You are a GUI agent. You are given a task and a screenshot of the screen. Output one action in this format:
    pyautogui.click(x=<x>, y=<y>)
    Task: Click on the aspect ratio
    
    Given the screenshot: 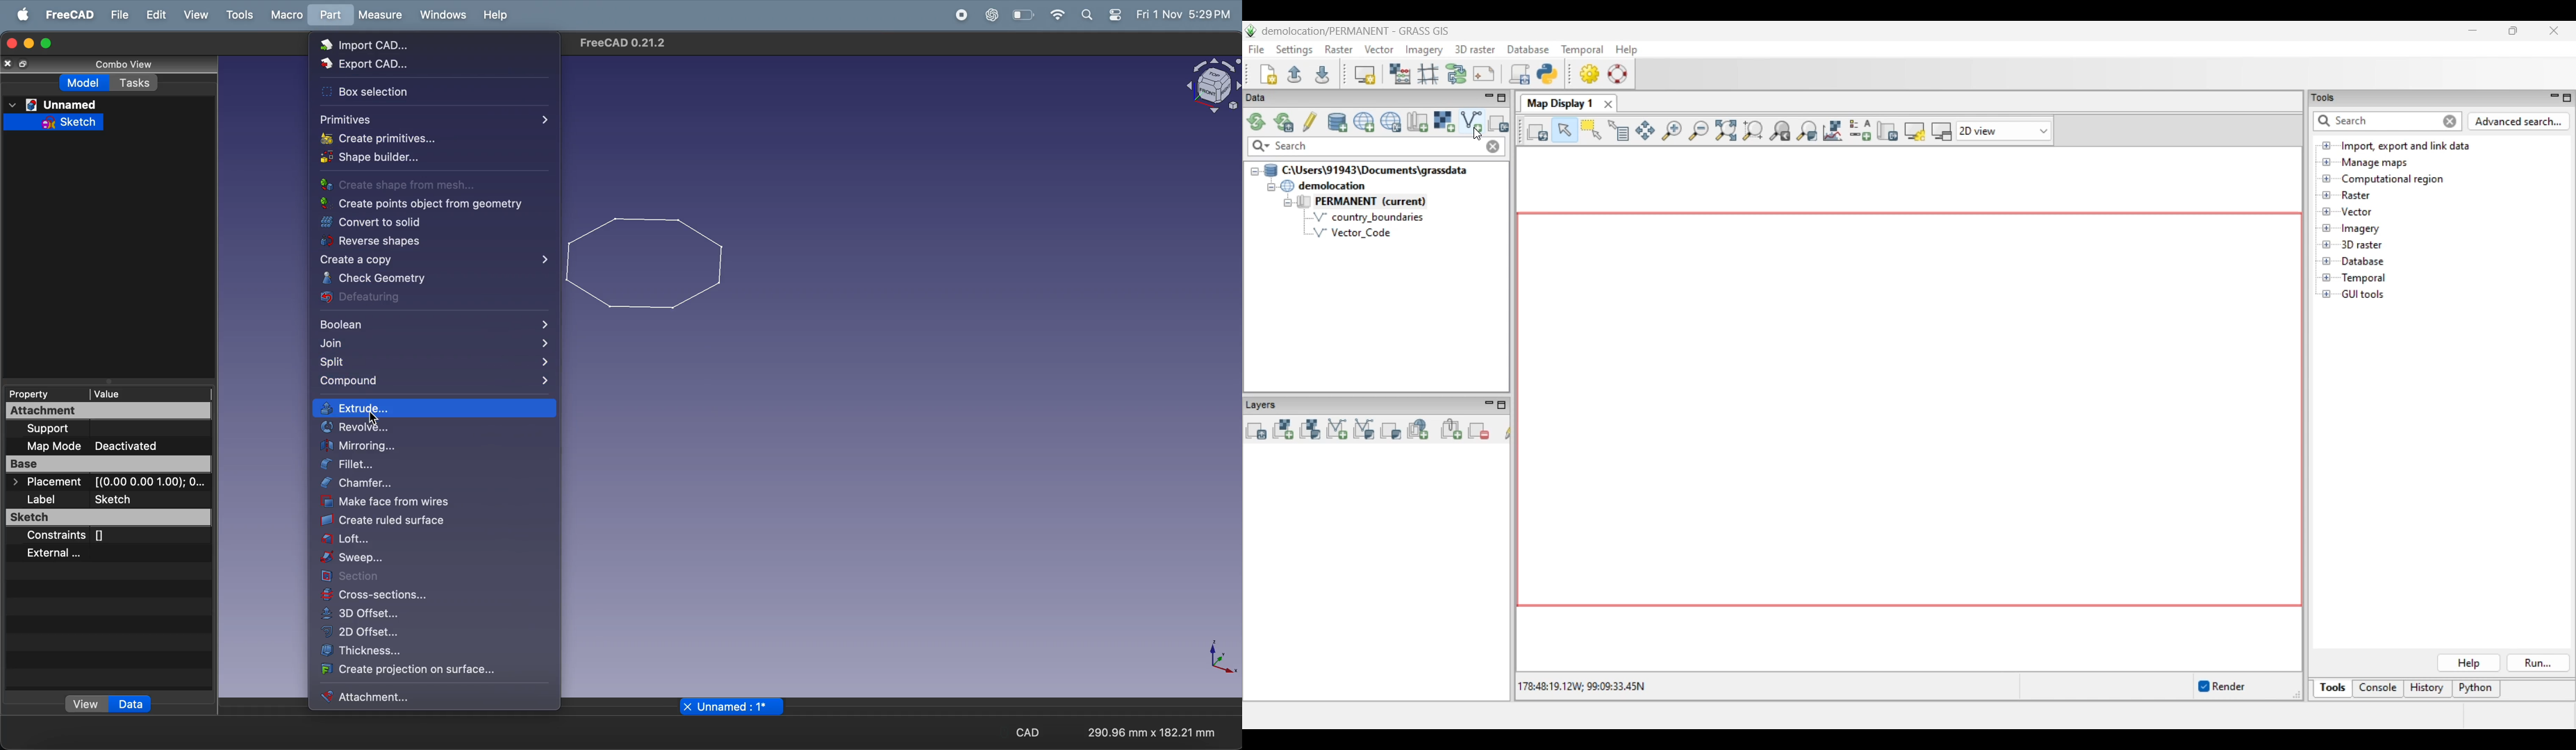 What is the action you would take?
    pyautogui.click(x=1154, y=731)
    